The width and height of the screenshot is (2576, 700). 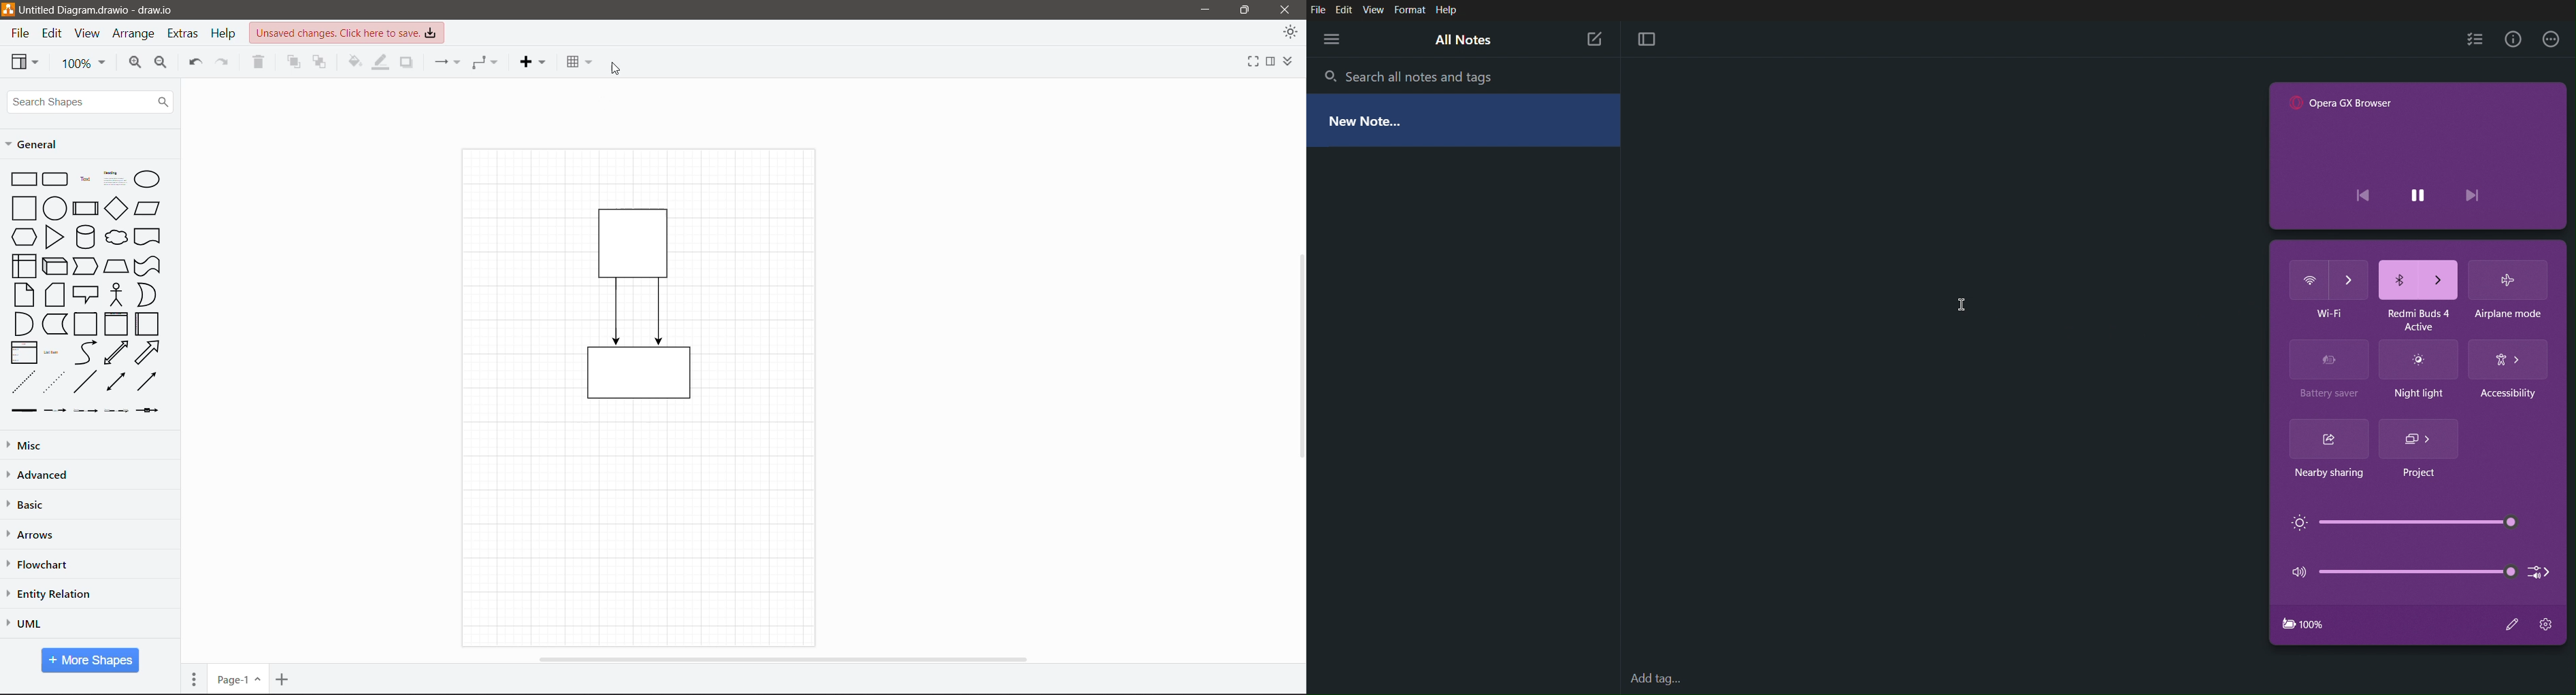 What do you see at coordinates (86, 294) in the screenshot?
I see `Callout` at bounding box center [86, 294].